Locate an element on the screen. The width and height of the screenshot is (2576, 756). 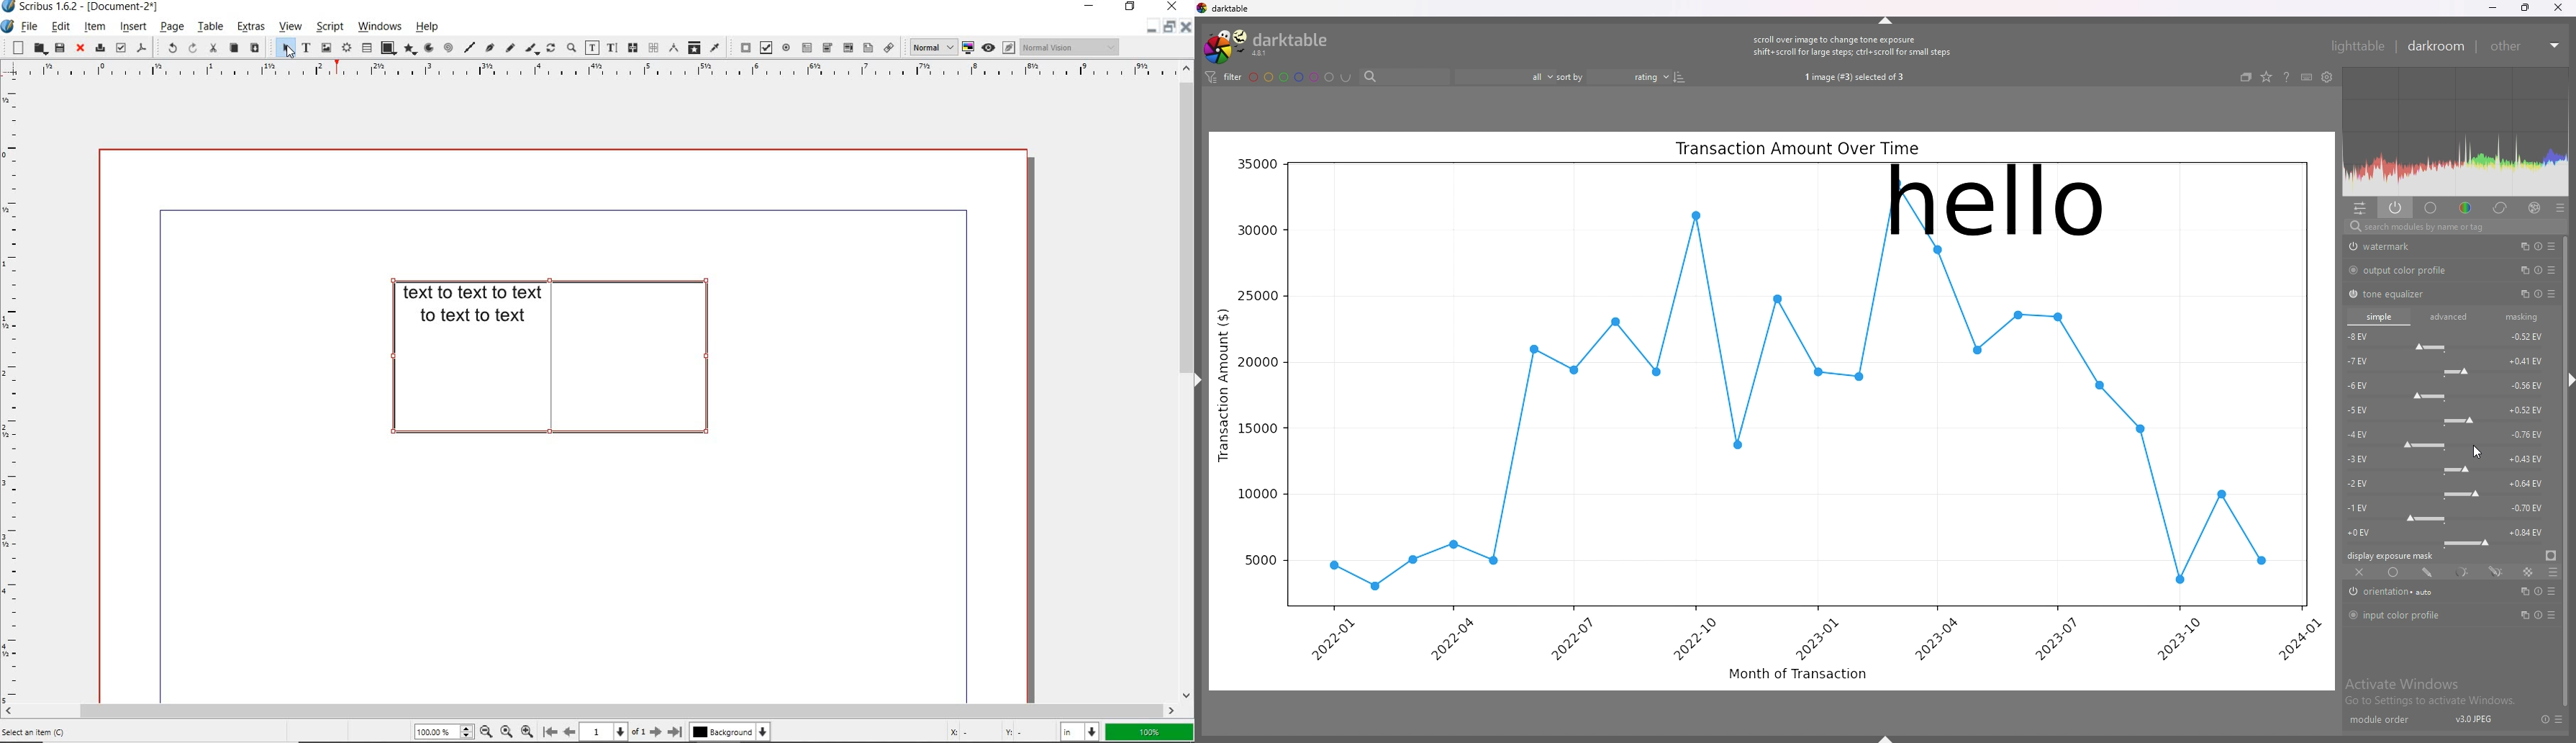
darkroom is located at coordinates (2437, 47).